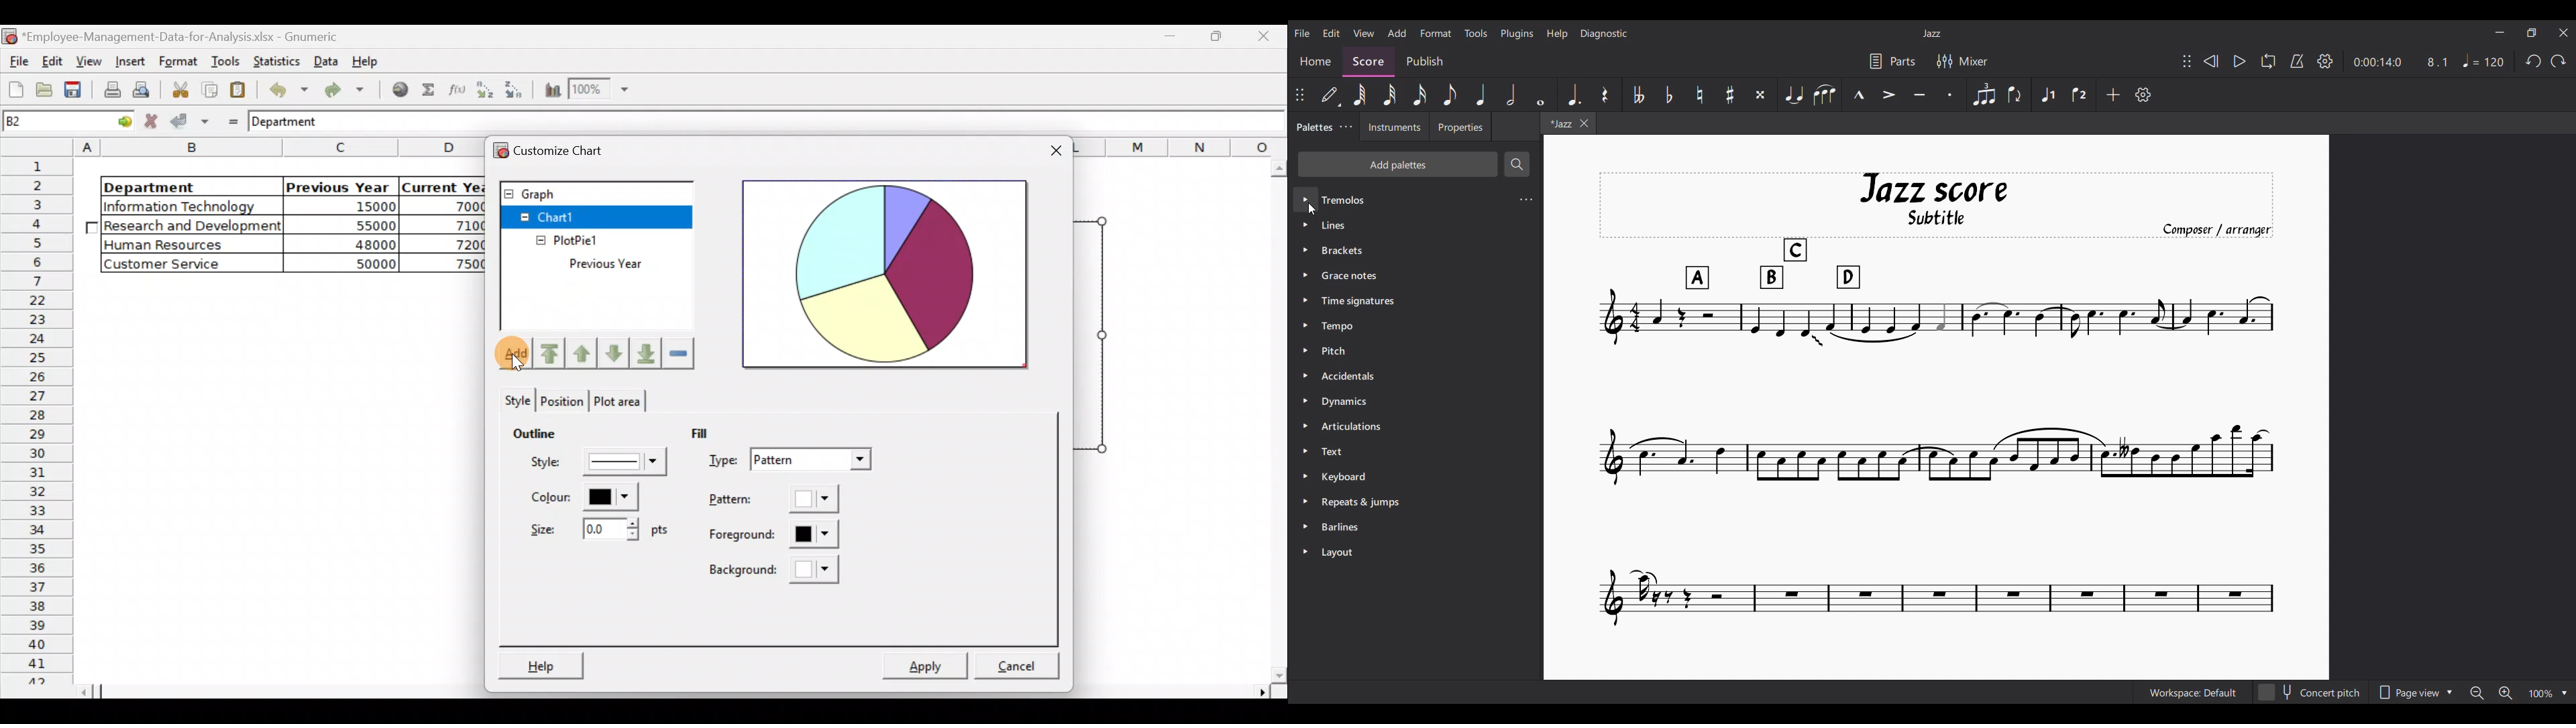 The height and width of the screenshot is (728, 2576). I want to click on Close interface, so click(2564, 32).